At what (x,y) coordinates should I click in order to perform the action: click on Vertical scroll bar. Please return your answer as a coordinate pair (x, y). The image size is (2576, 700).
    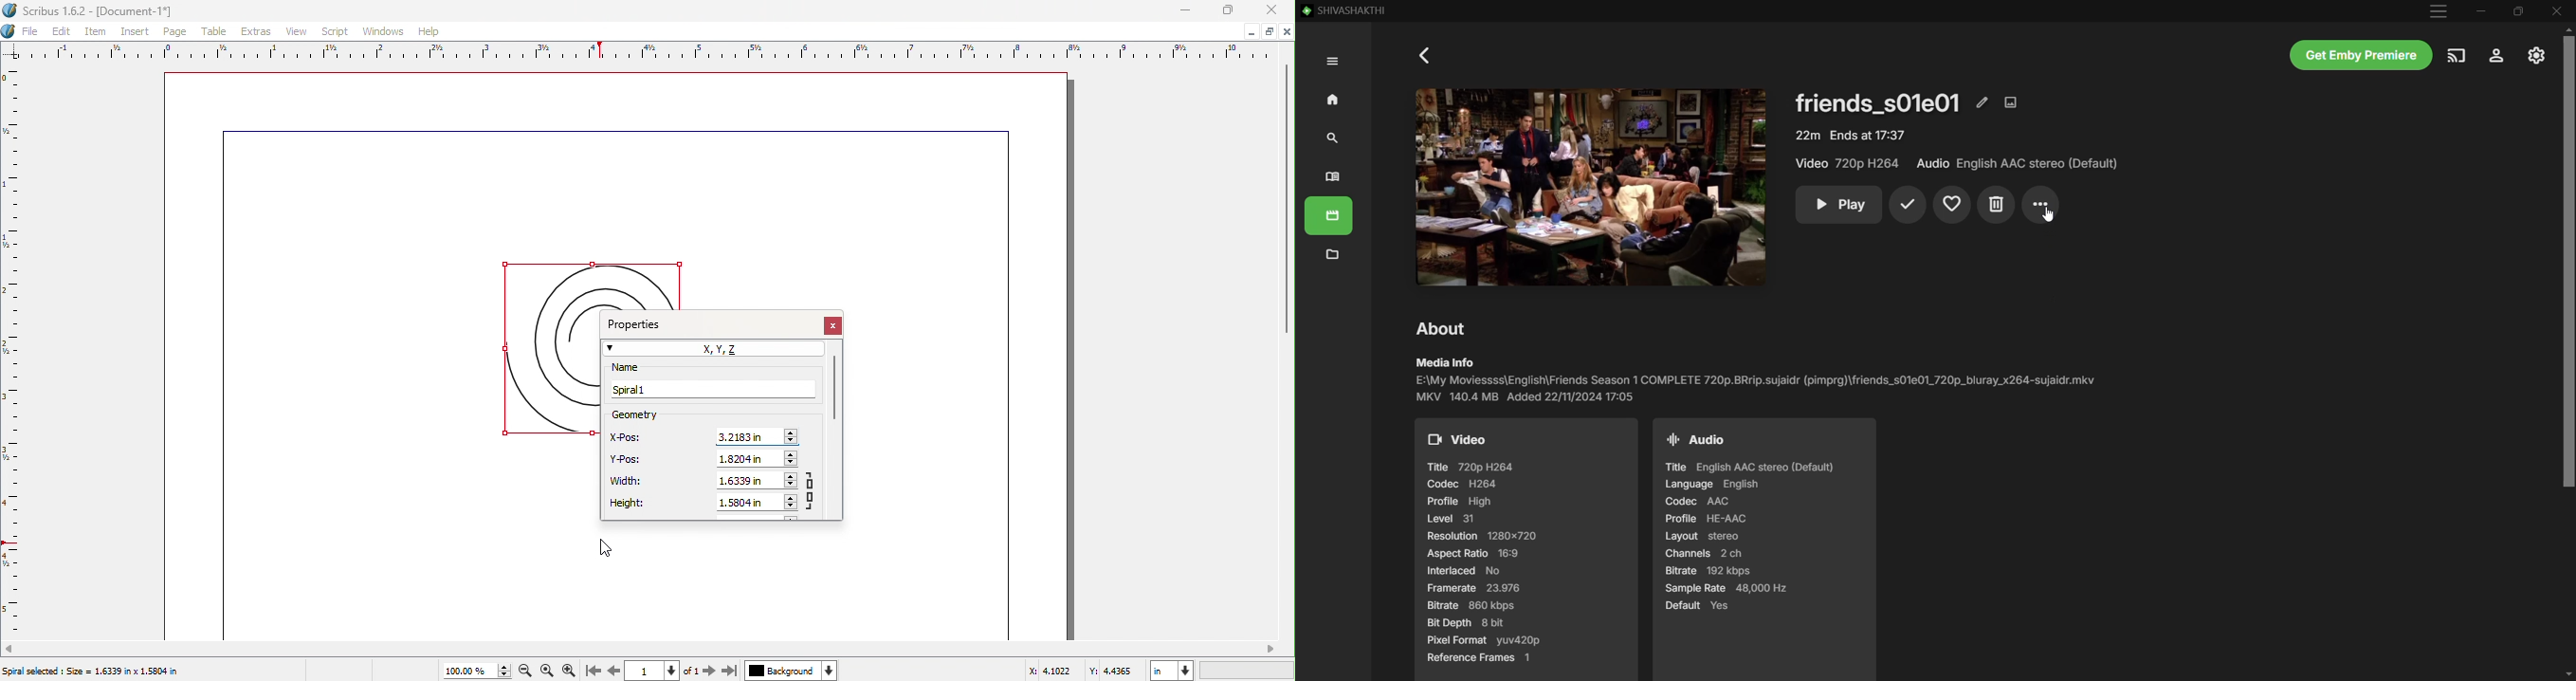
    Looking at the image, I should click on (1288, 190).